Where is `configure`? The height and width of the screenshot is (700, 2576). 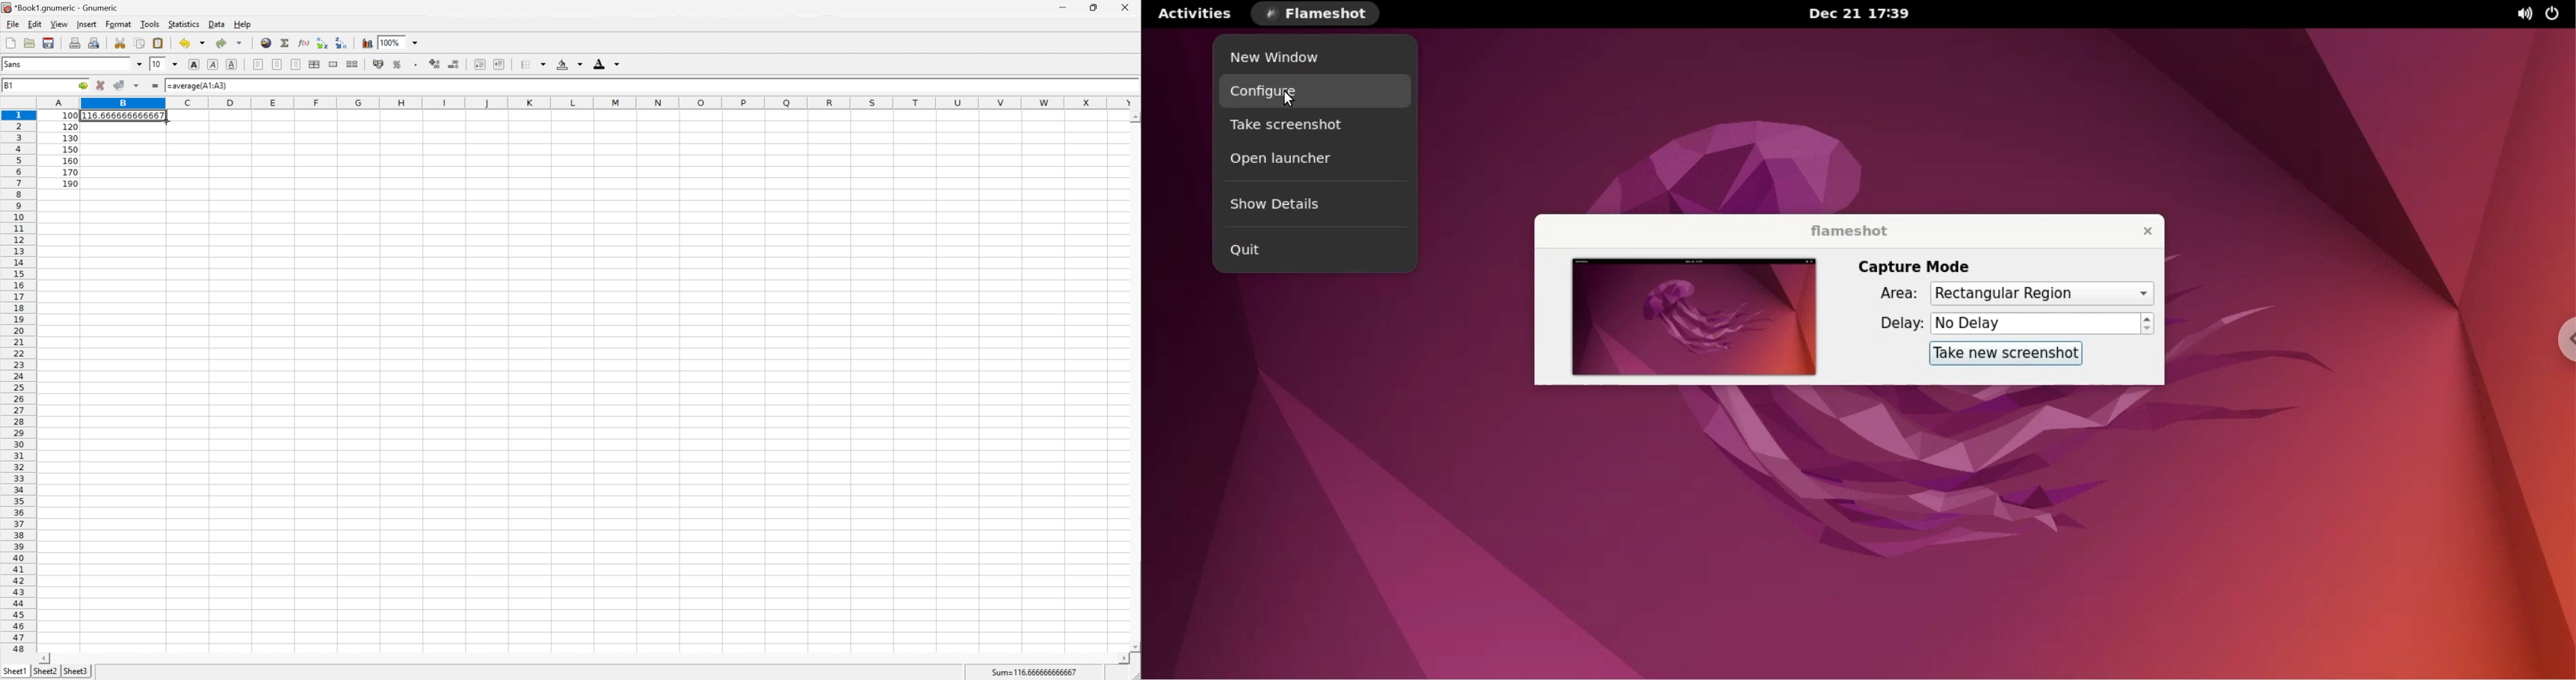 configure is located at coordinates (1316, 93).